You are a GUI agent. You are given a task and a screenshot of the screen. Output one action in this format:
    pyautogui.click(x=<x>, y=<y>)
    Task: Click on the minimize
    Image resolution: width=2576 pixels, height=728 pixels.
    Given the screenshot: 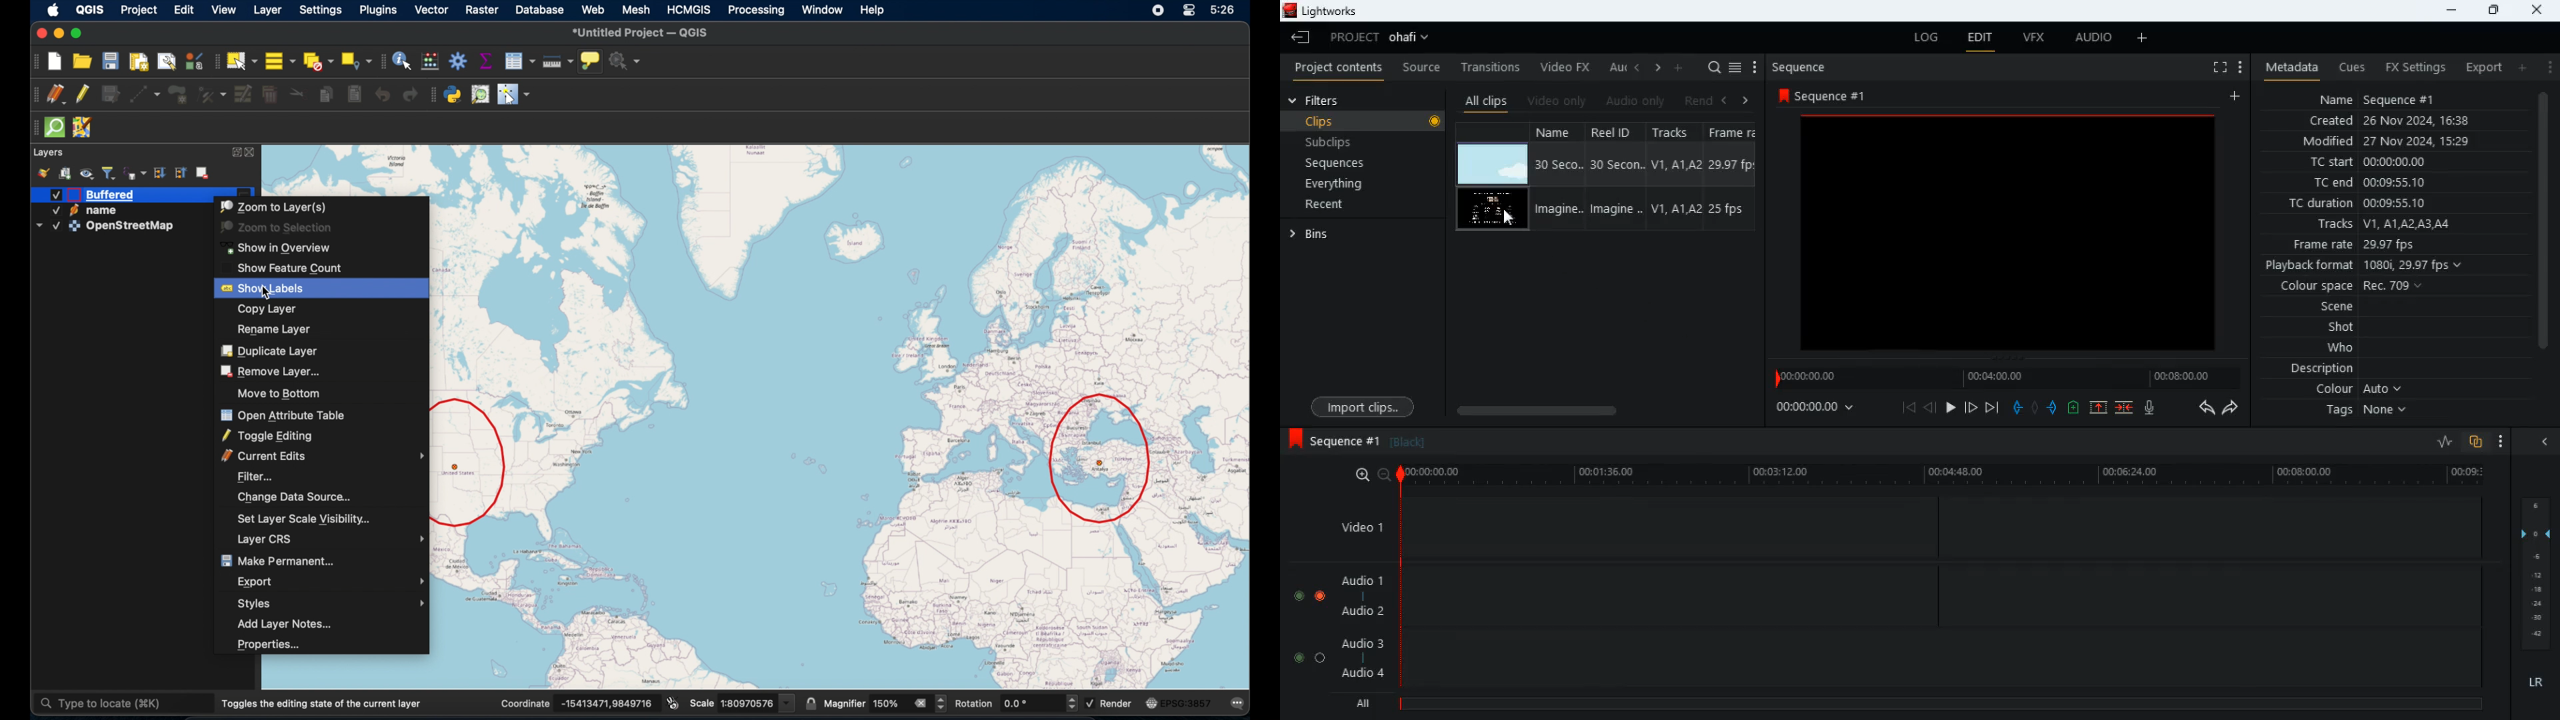 What is the action you would take?
    pyautogui.click(x=57, y=33)
    